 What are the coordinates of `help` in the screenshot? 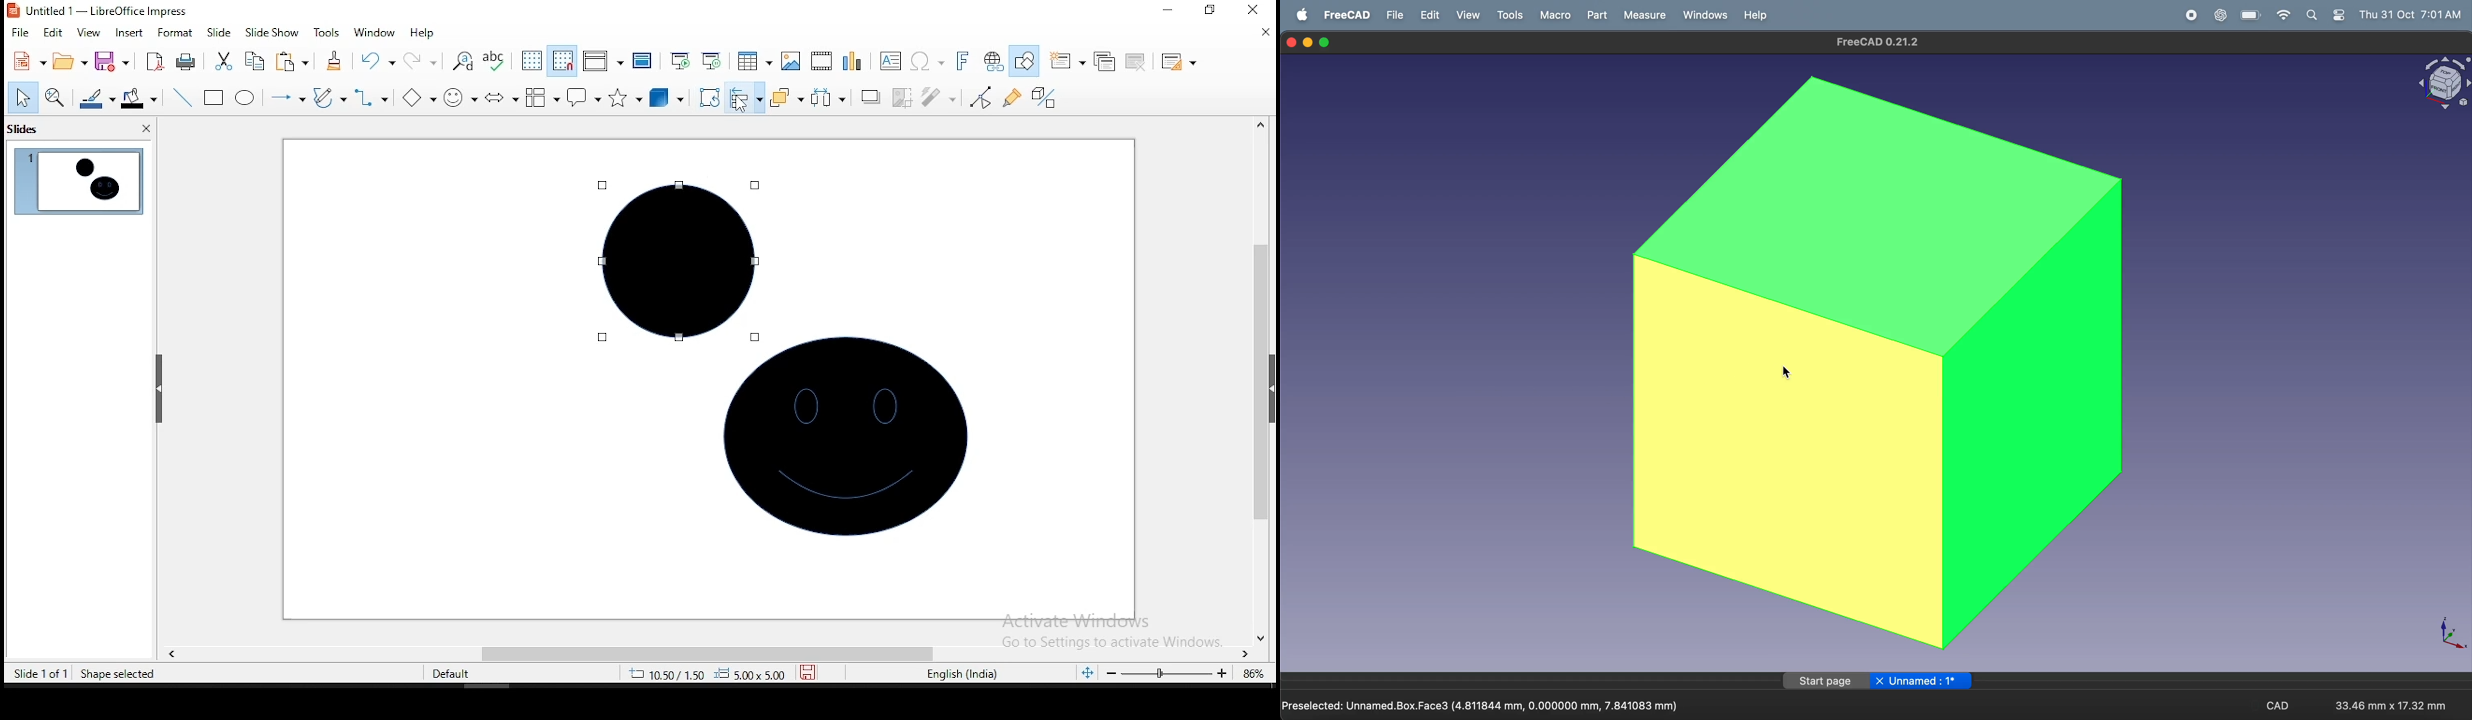 It's located at (423, 32).